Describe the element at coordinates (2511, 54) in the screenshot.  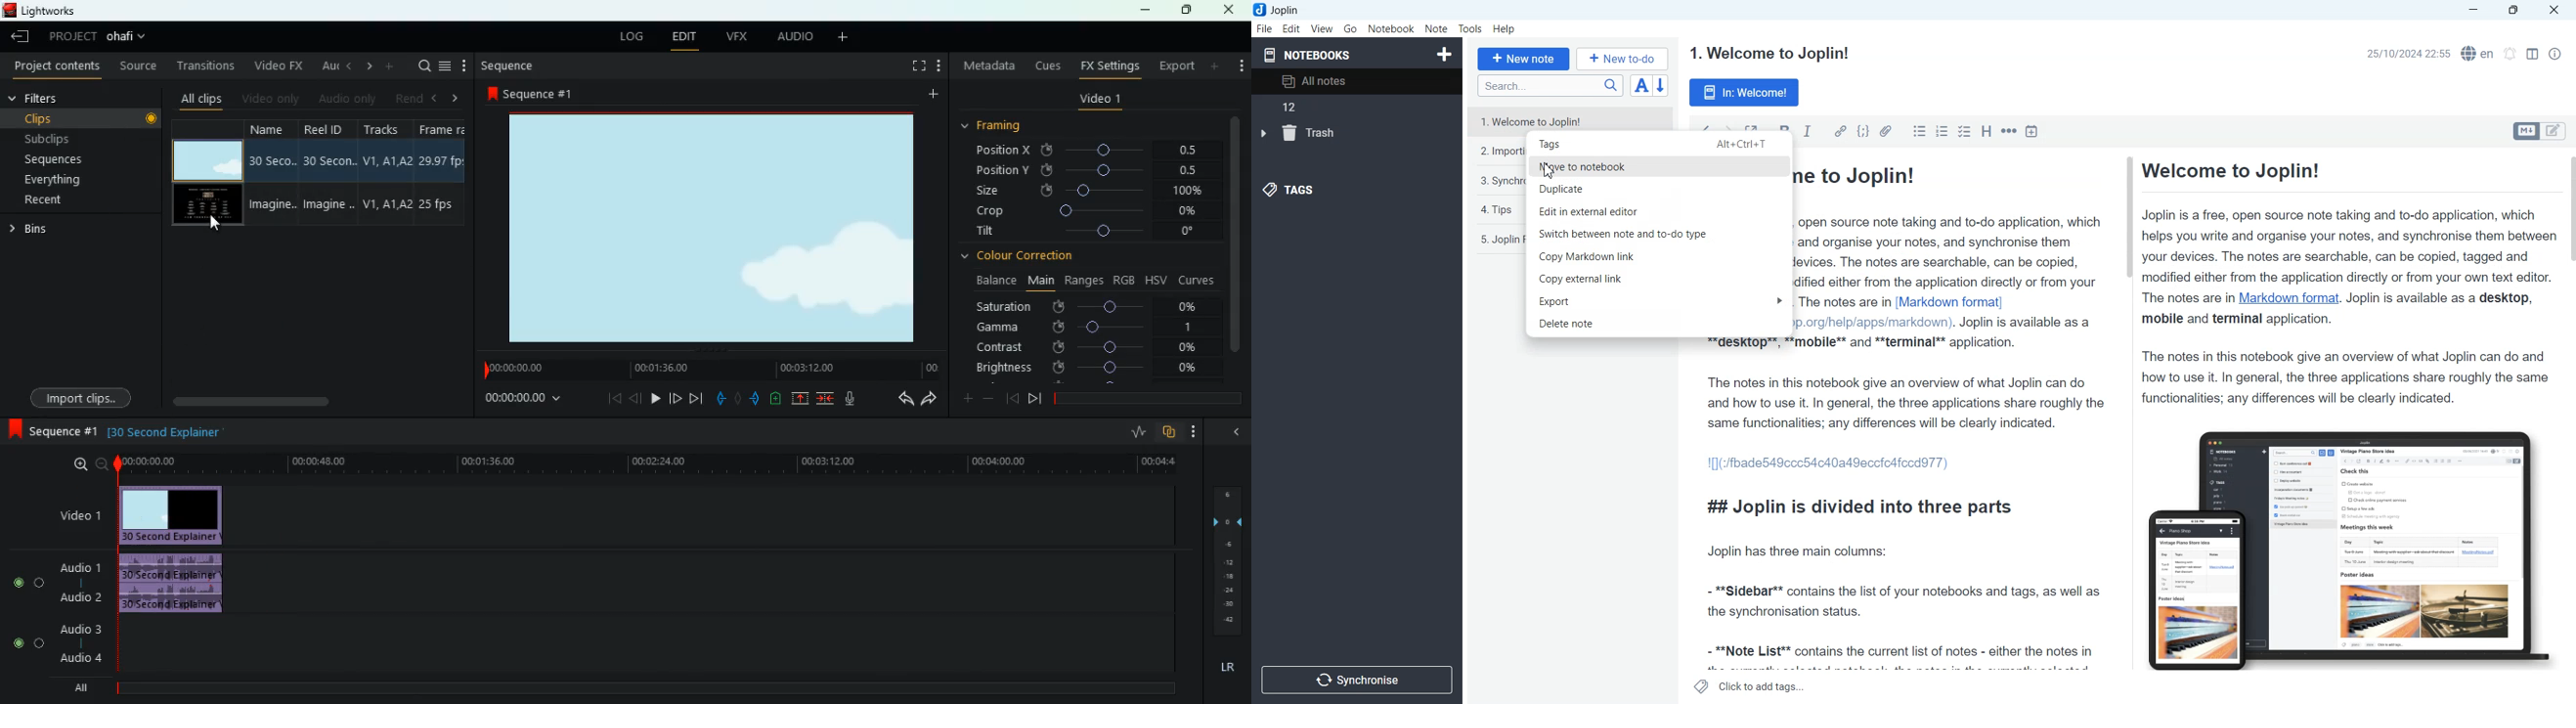
I see `Set timer` at that location.